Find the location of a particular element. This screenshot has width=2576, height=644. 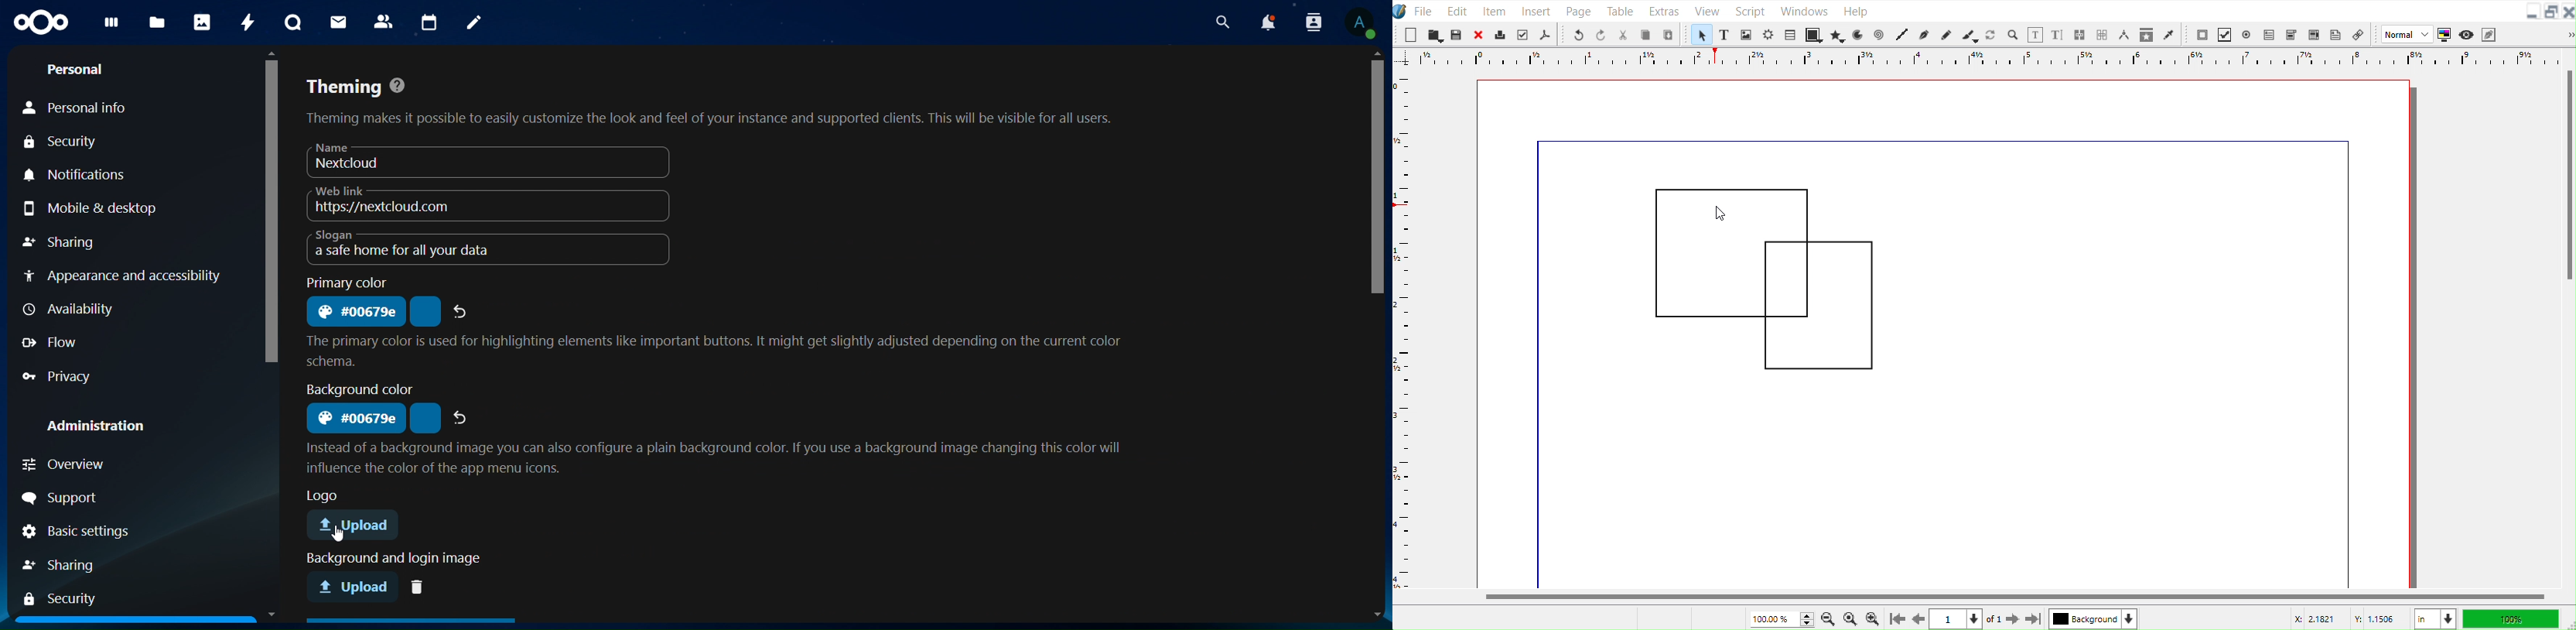

Logo is located at coordinates (326, 494).